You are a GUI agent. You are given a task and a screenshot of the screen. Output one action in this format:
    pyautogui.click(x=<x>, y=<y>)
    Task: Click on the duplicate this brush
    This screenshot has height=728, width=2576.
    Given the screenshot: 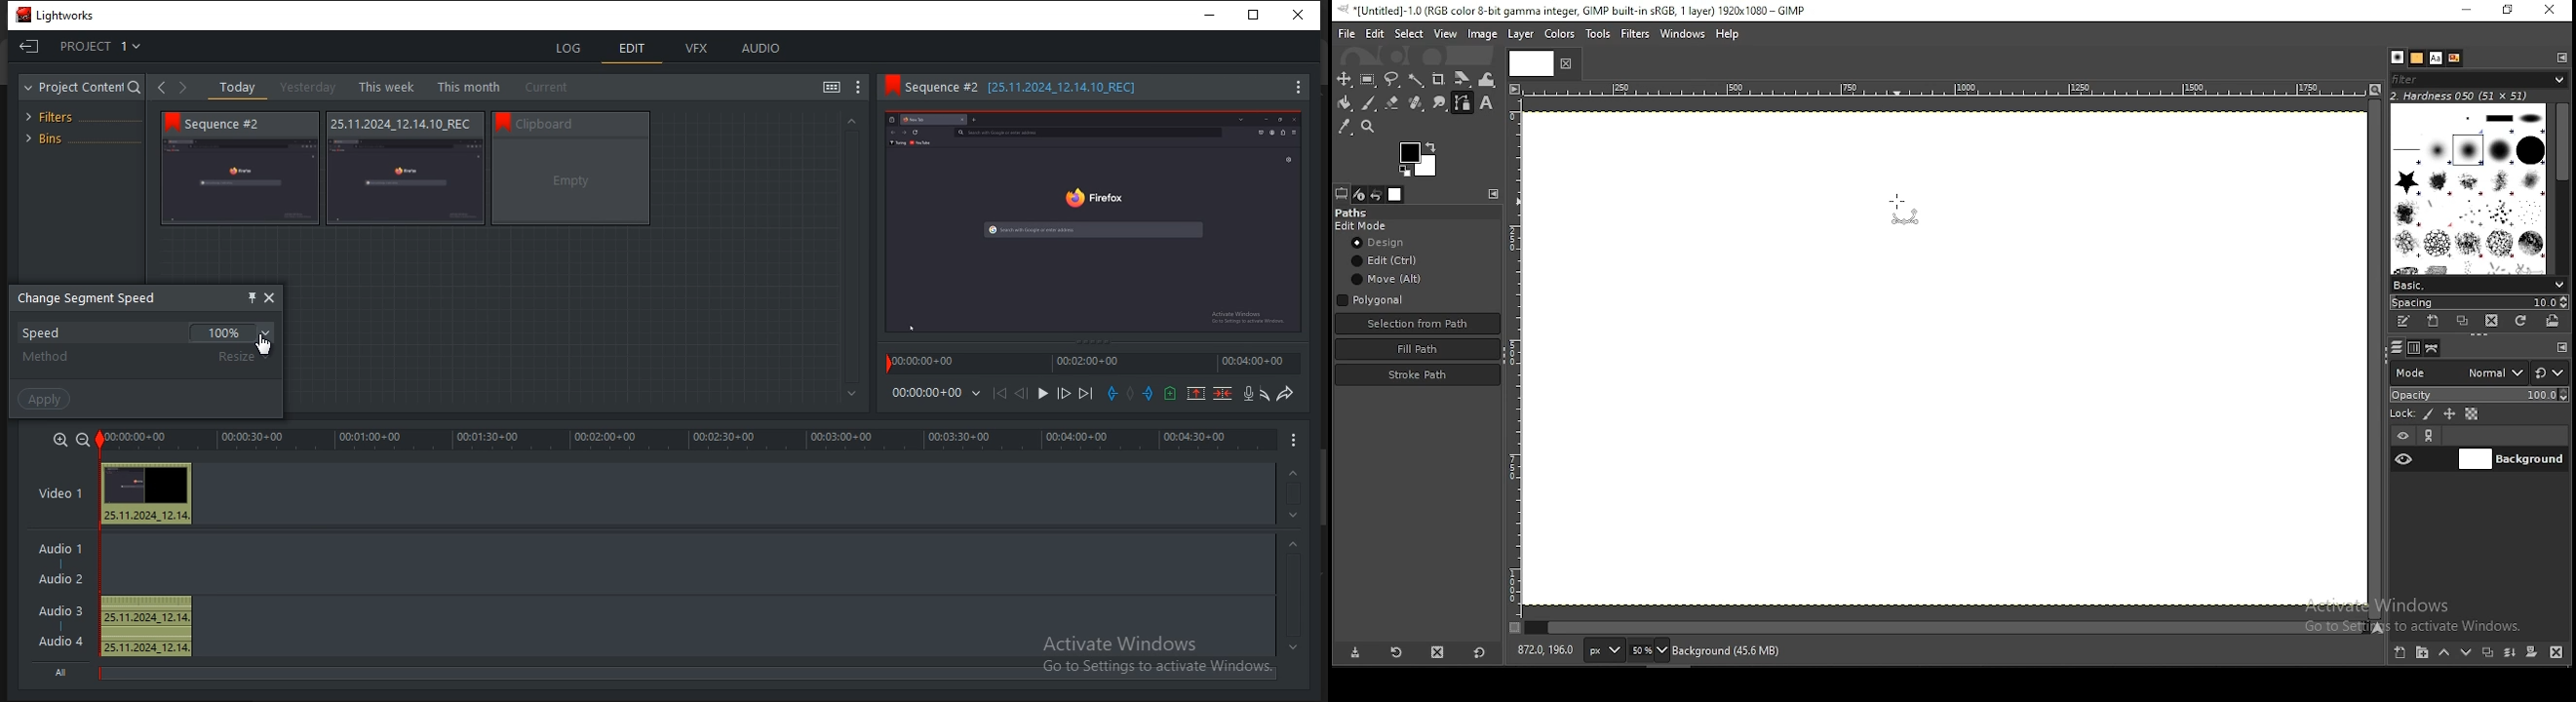 What is the action you would take?
    pyautogui.click(x=2463, y=321)
    